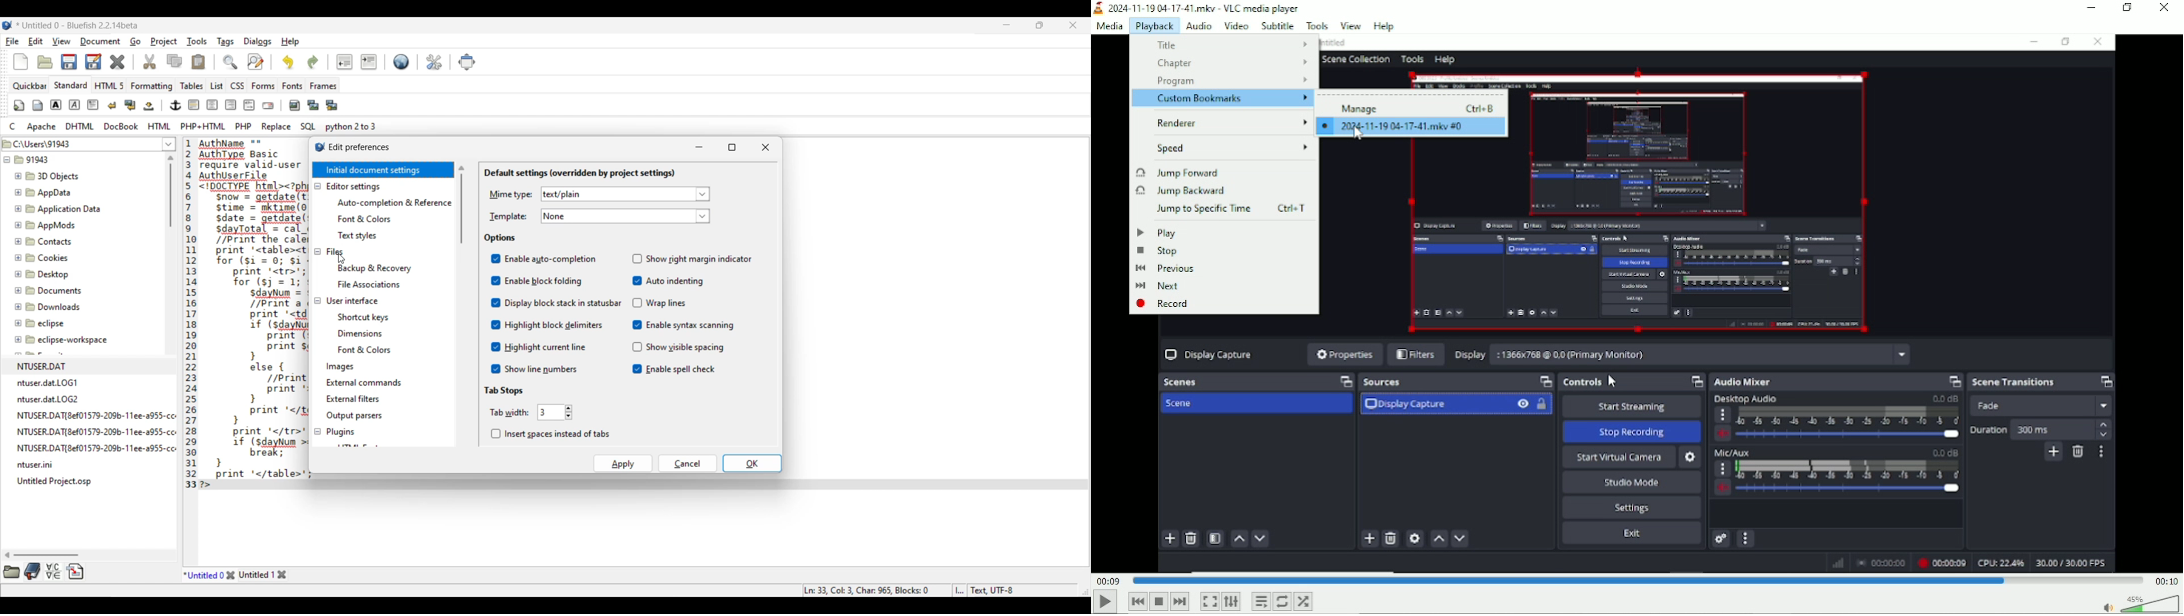  What do you see at coordinates (1109, 580) in the screenshot?
I see `00:09` at bounding box center [1109, 580].